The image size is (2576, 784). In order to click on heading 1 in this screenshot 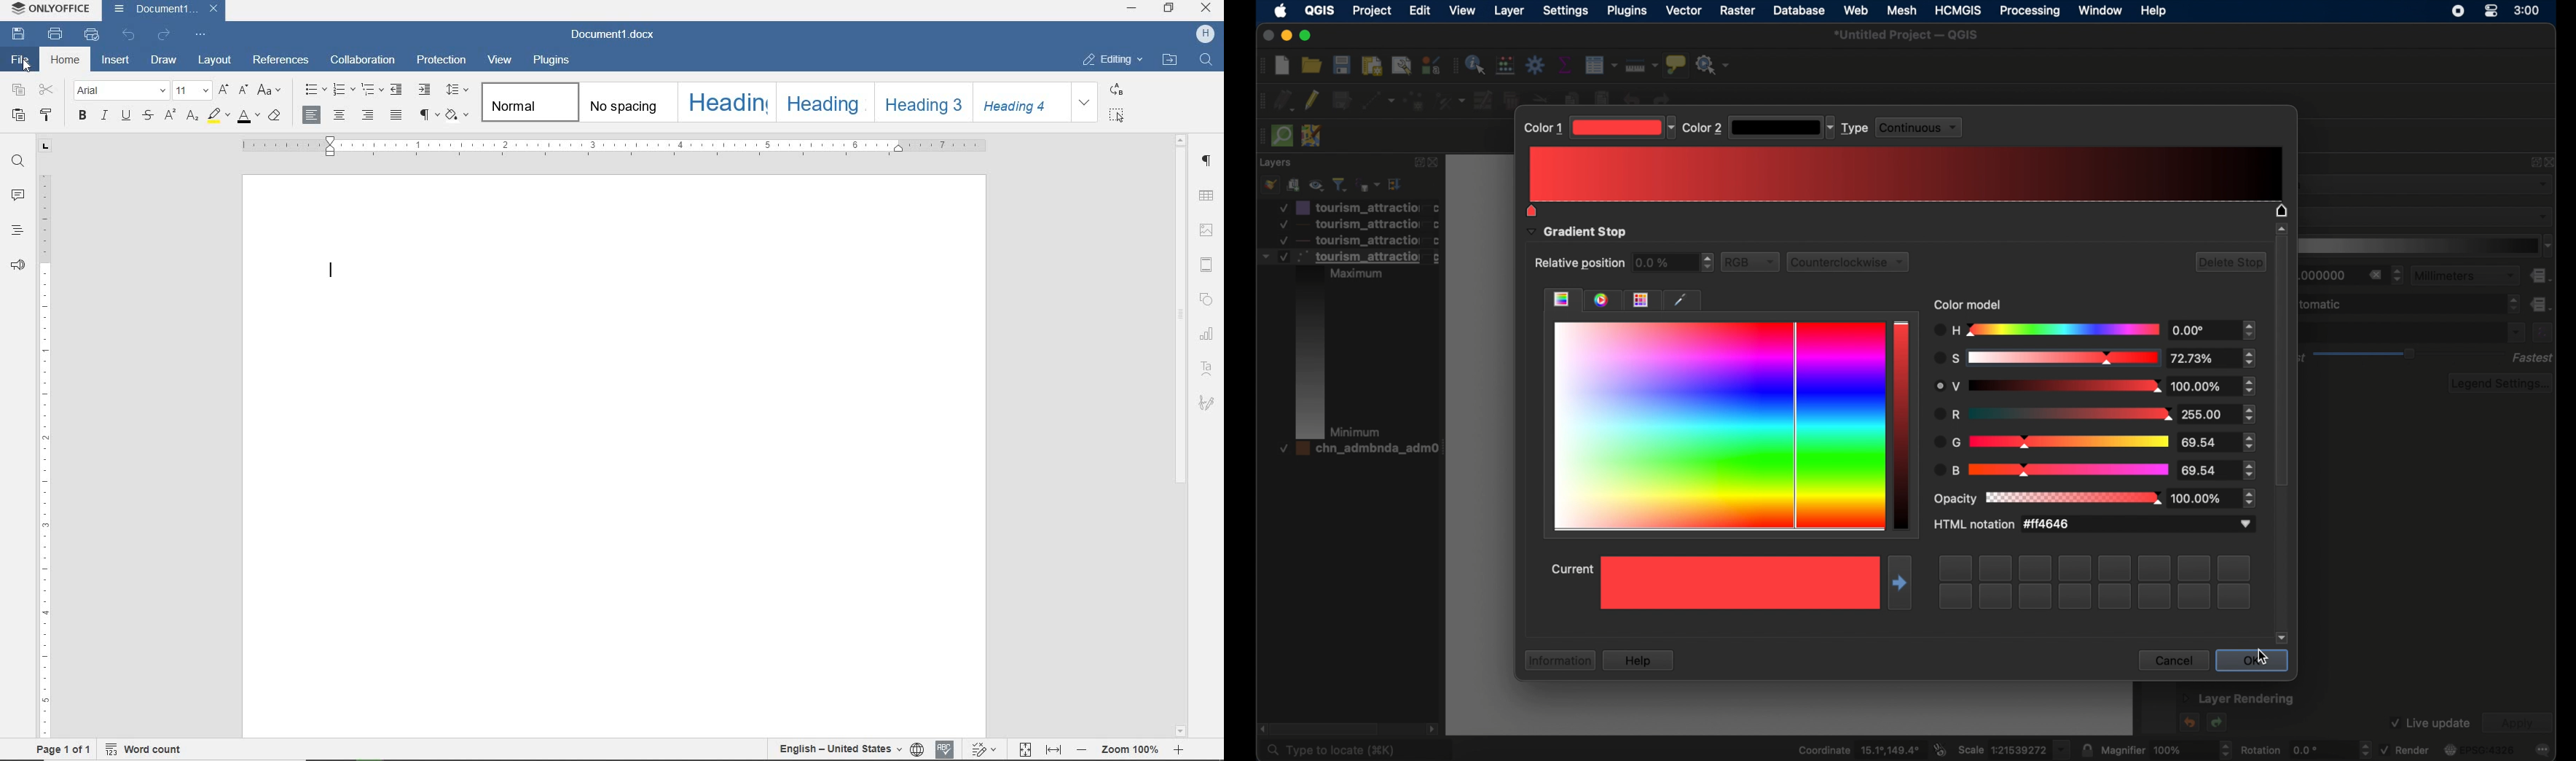, I will do `click(724, 102)`.